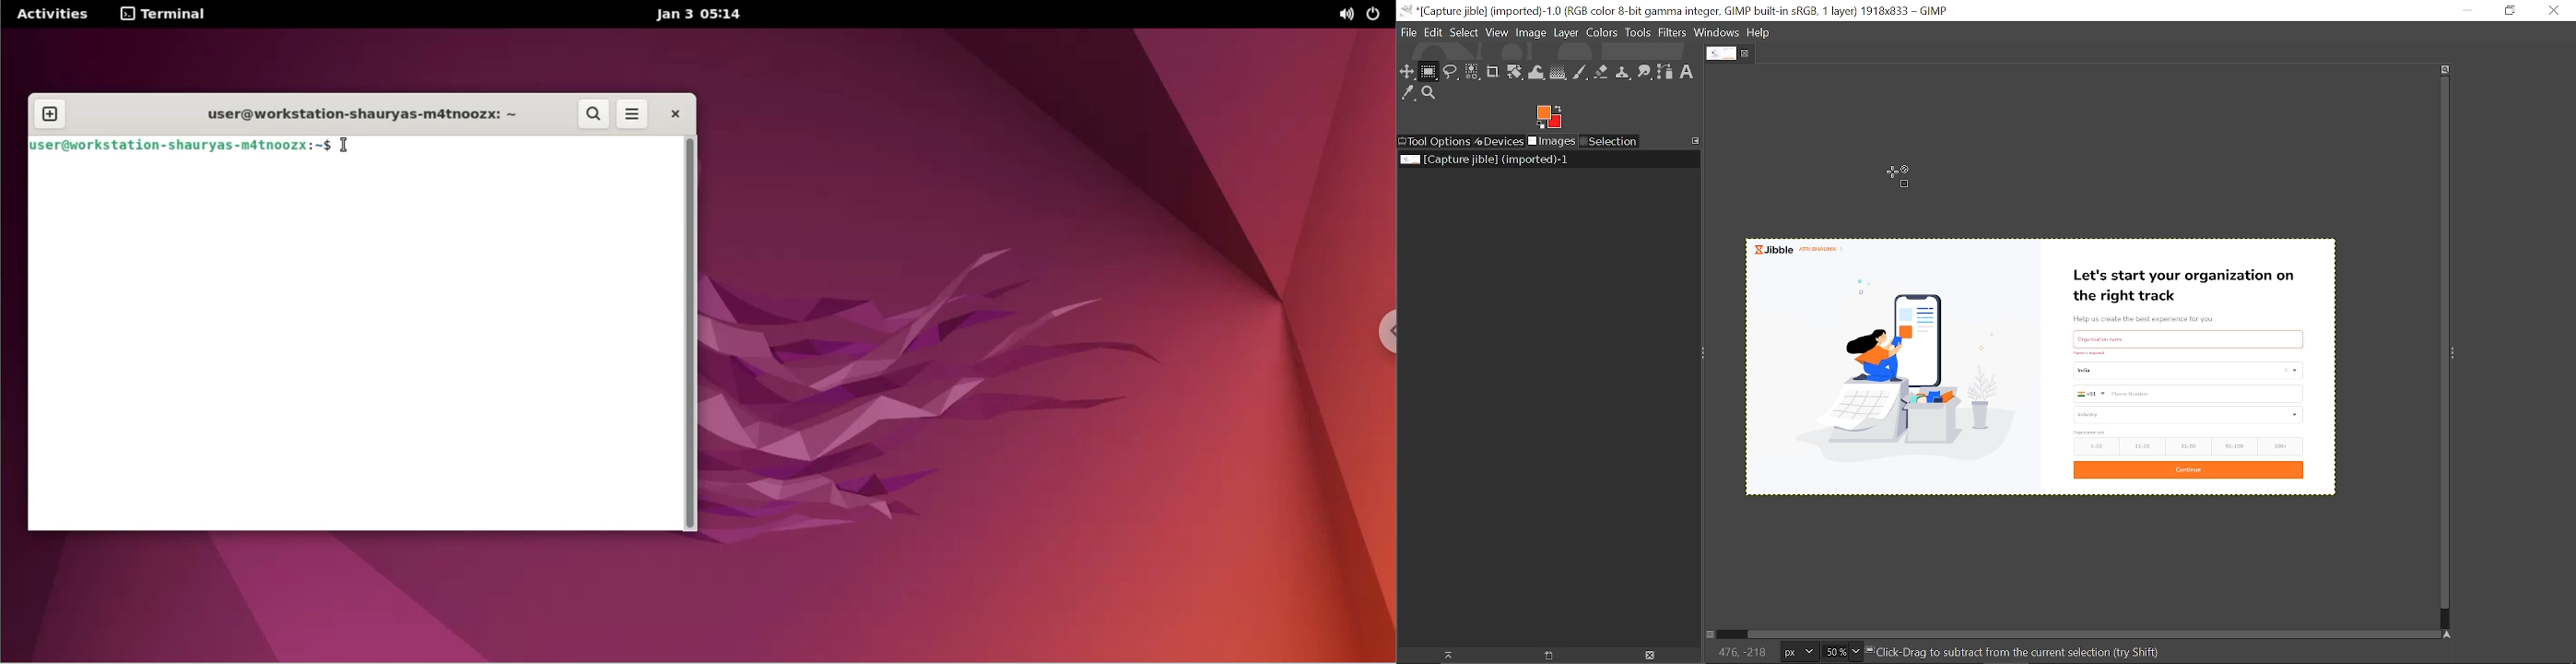 This screenshot has width=2576, height=672. Describe the element at coordinates (2190, 281) in the screenshot. I see `Let's start your organization on
the right track` at that location.